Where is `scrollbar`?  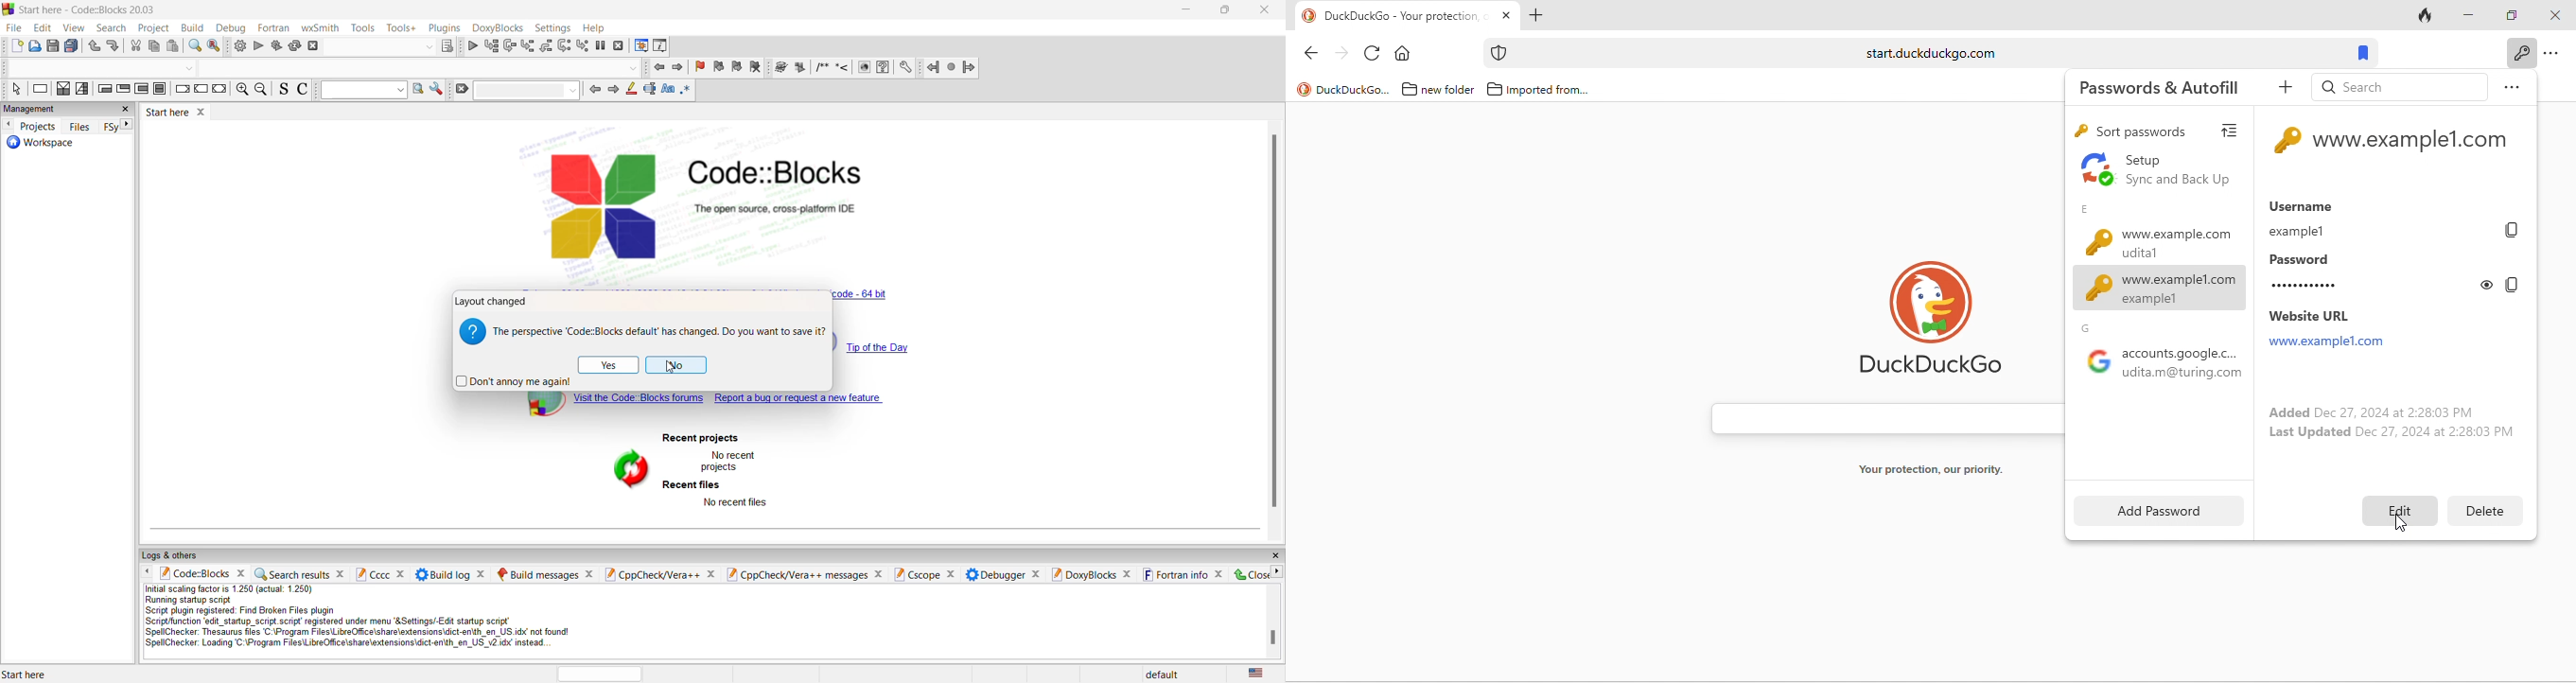
scrollbar is located at coordinates (1273, 637).